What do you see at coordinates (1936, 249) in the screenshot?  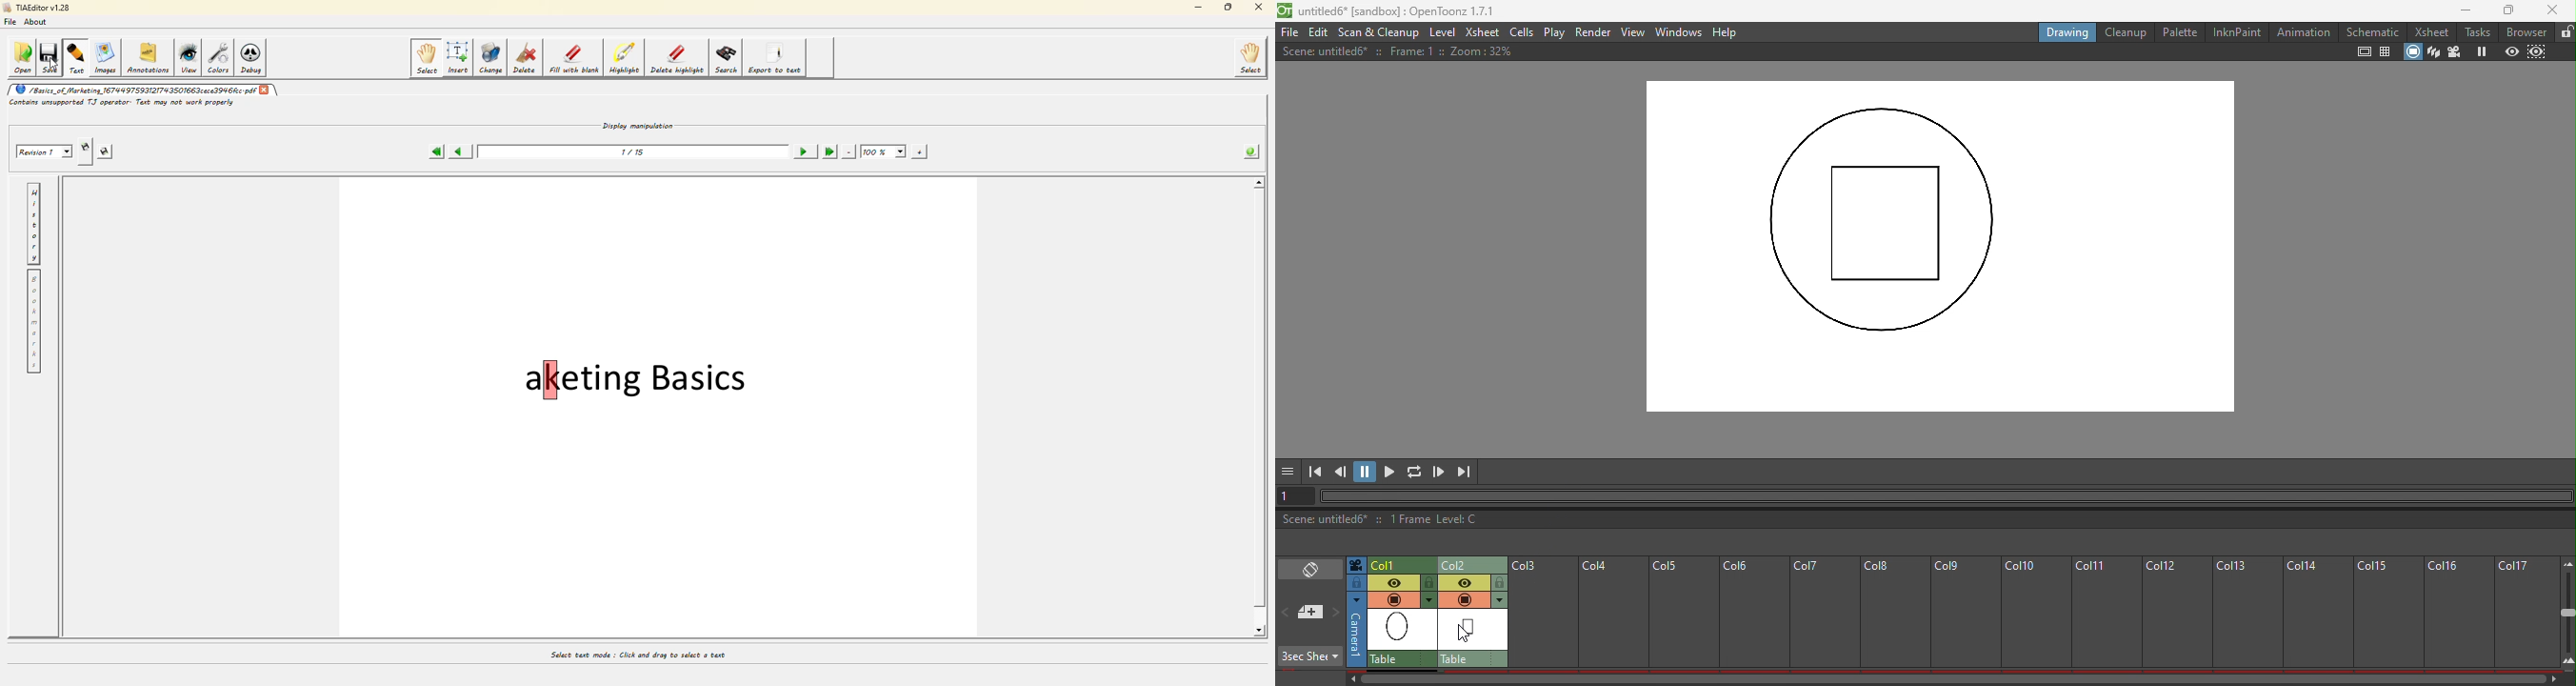 I see `Canvas ` at bounding box center [1936, 249].